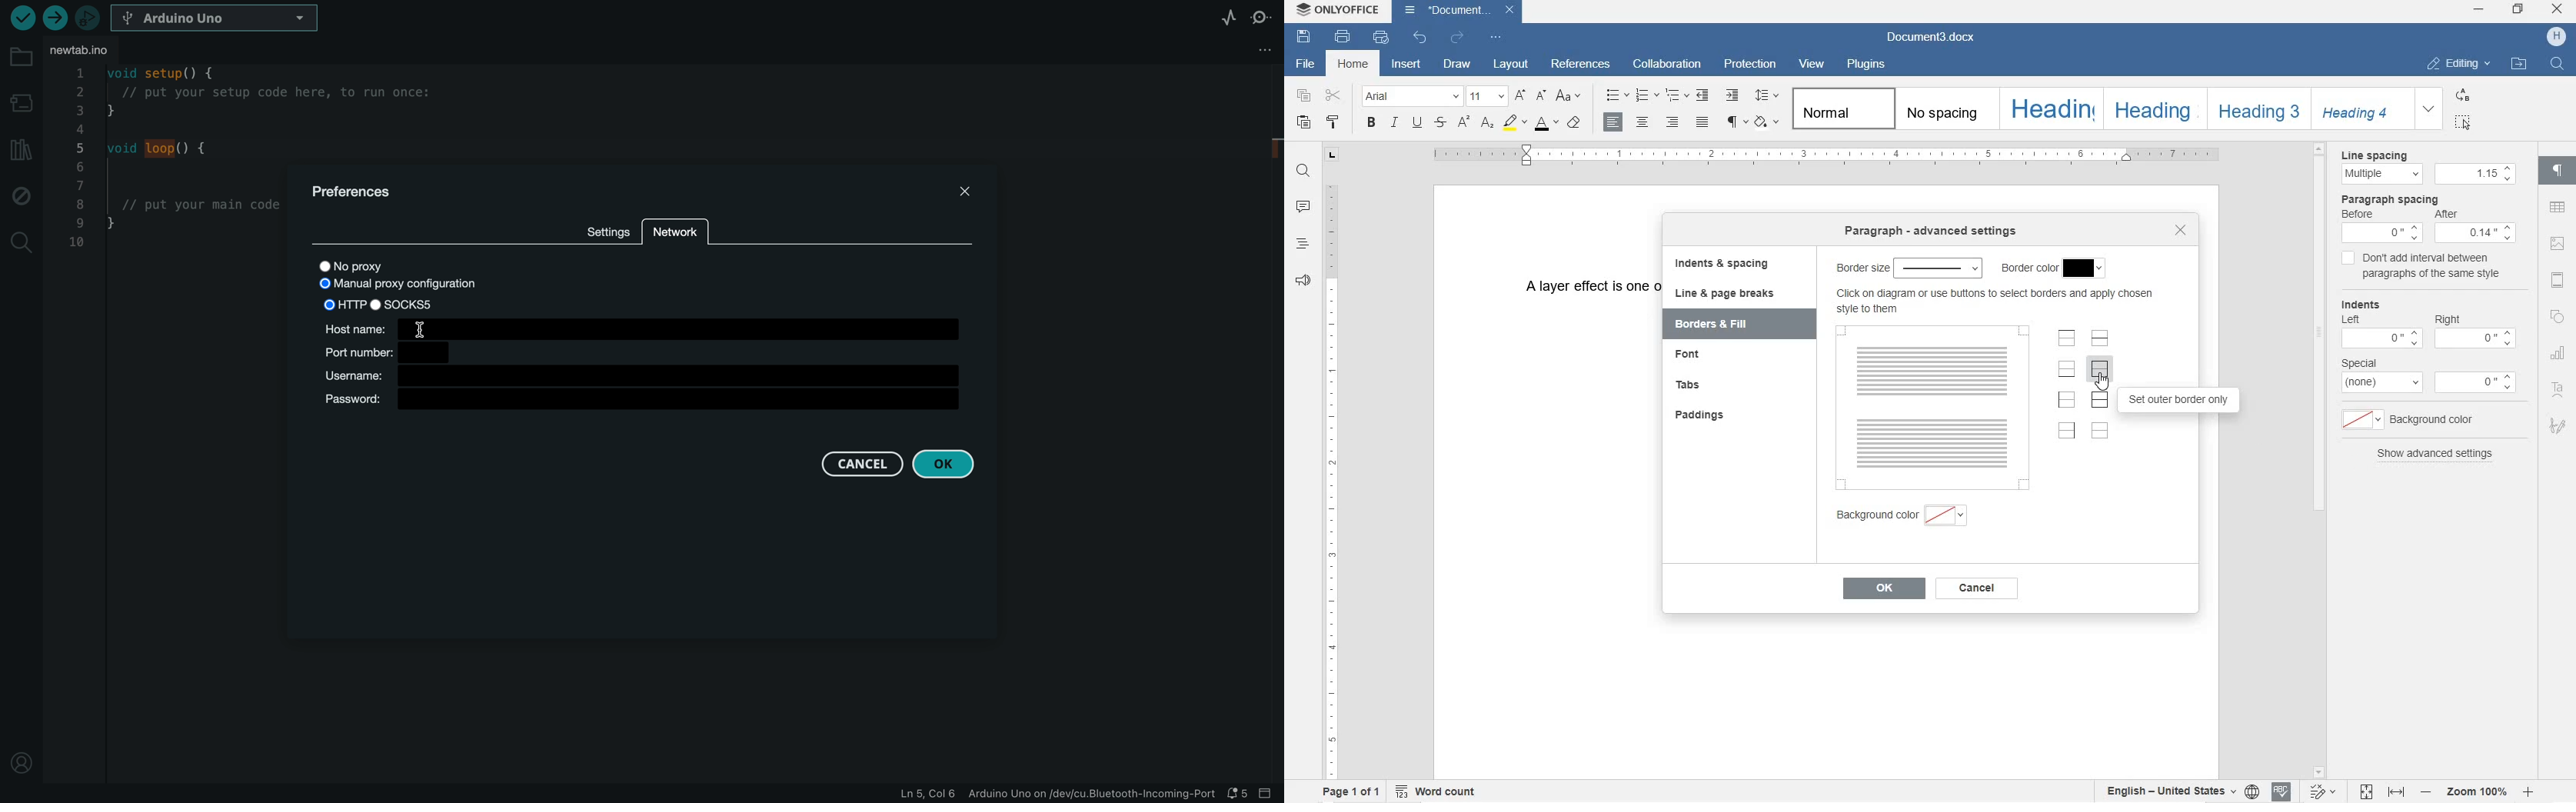  Describe the element at coordinates (1642, 122) in the screenshot. I see `ALIGN CENTER` at that location.